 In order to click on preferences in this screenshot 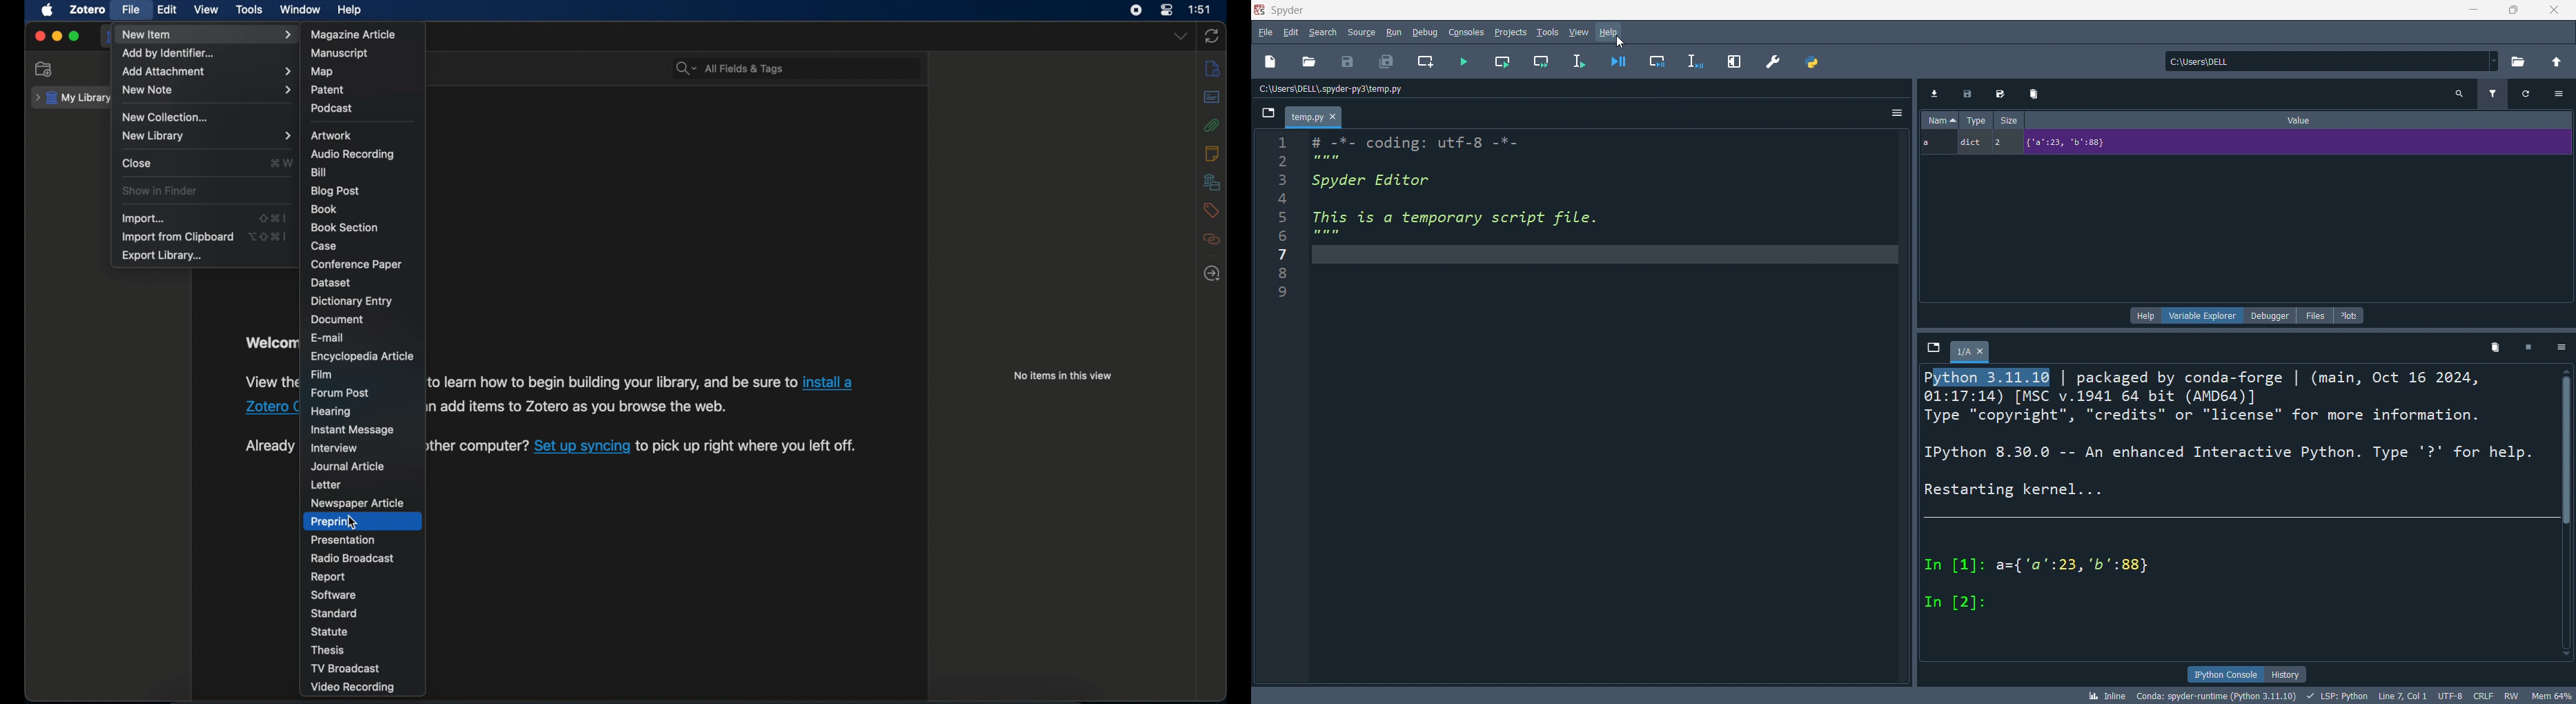, I will do `click(1775, 60)`.